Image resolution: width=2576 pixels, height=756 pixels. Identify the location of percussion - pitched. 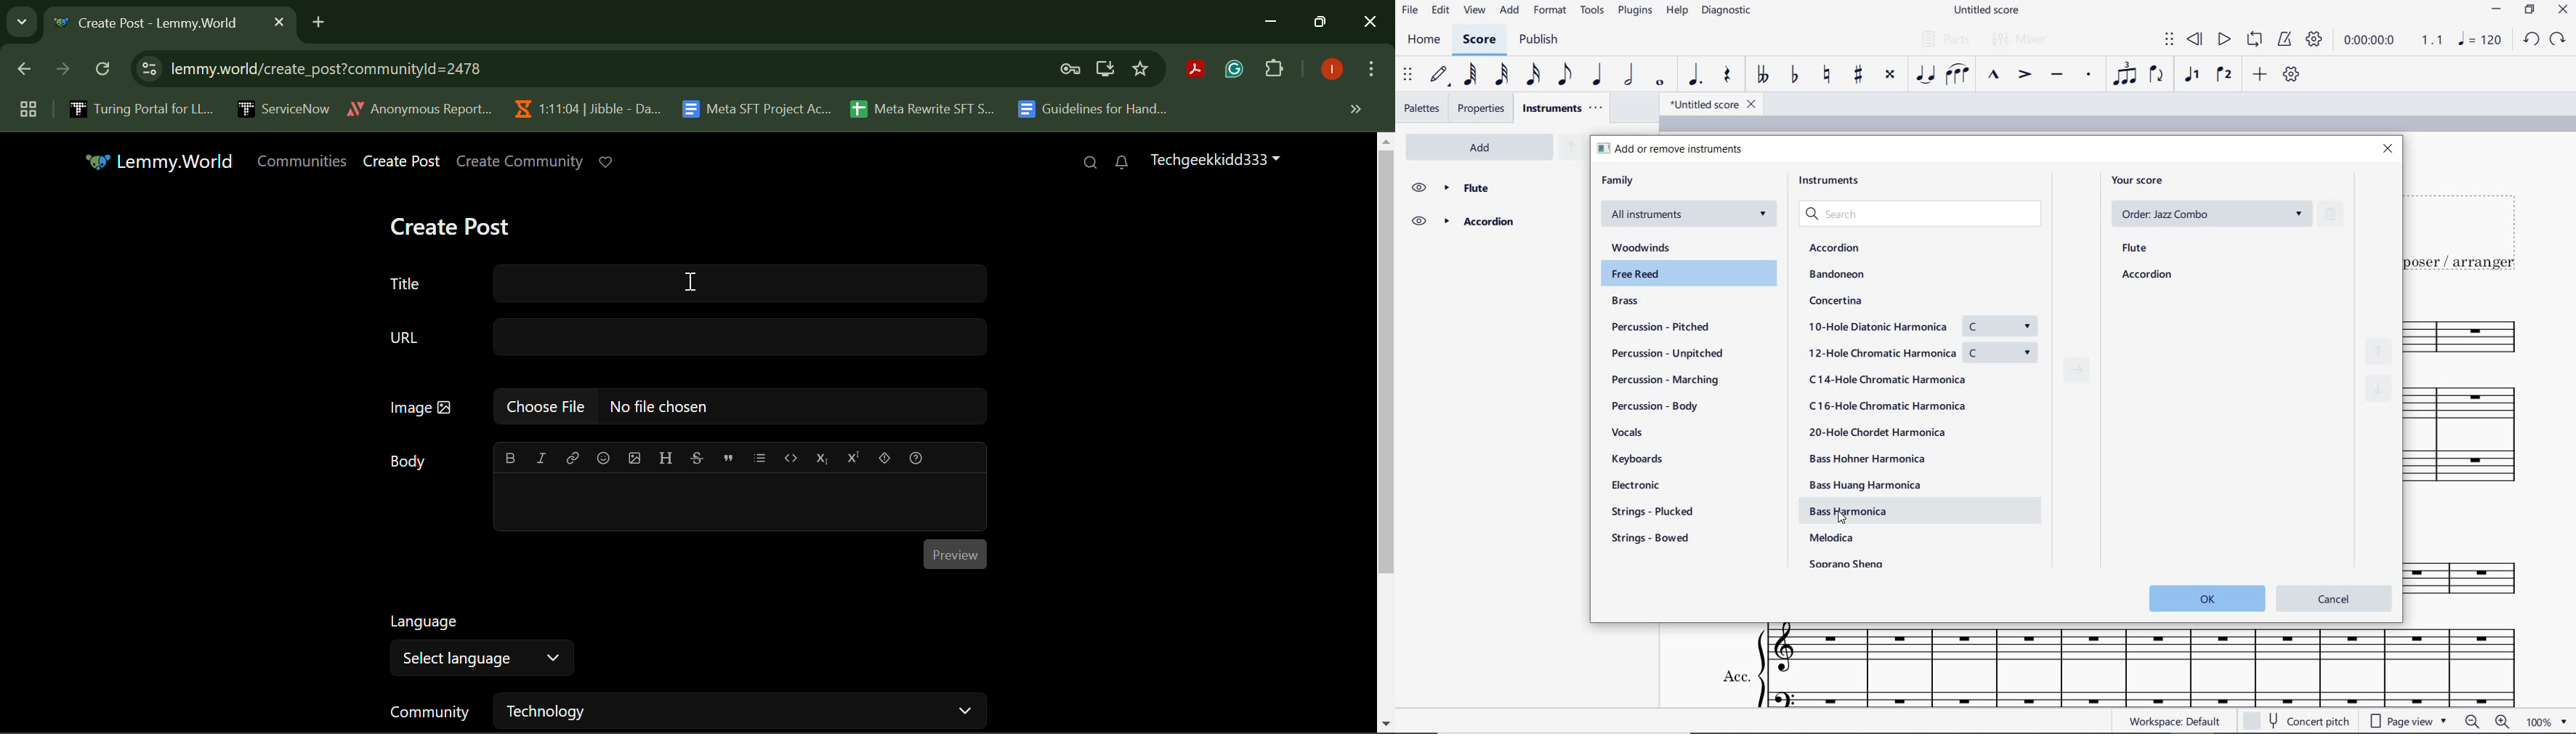
(1660, 326).